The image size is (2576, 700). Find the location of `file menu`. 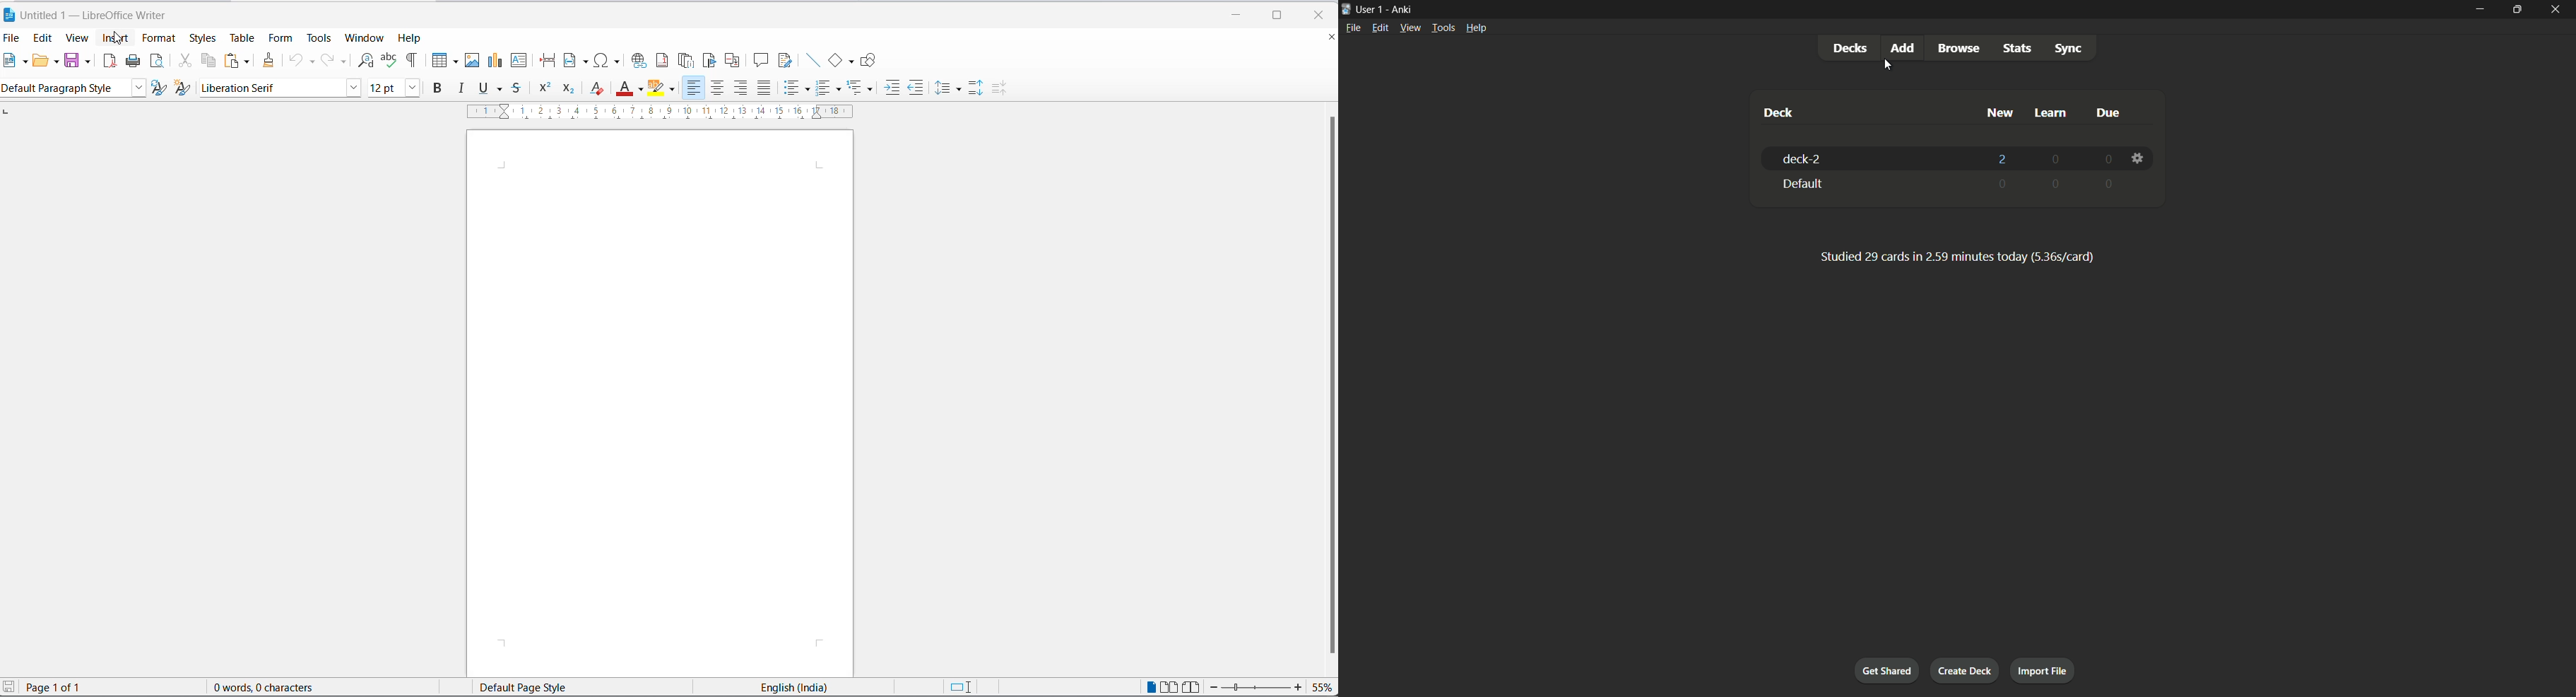

file menu is located at coordinates (1354, 28).